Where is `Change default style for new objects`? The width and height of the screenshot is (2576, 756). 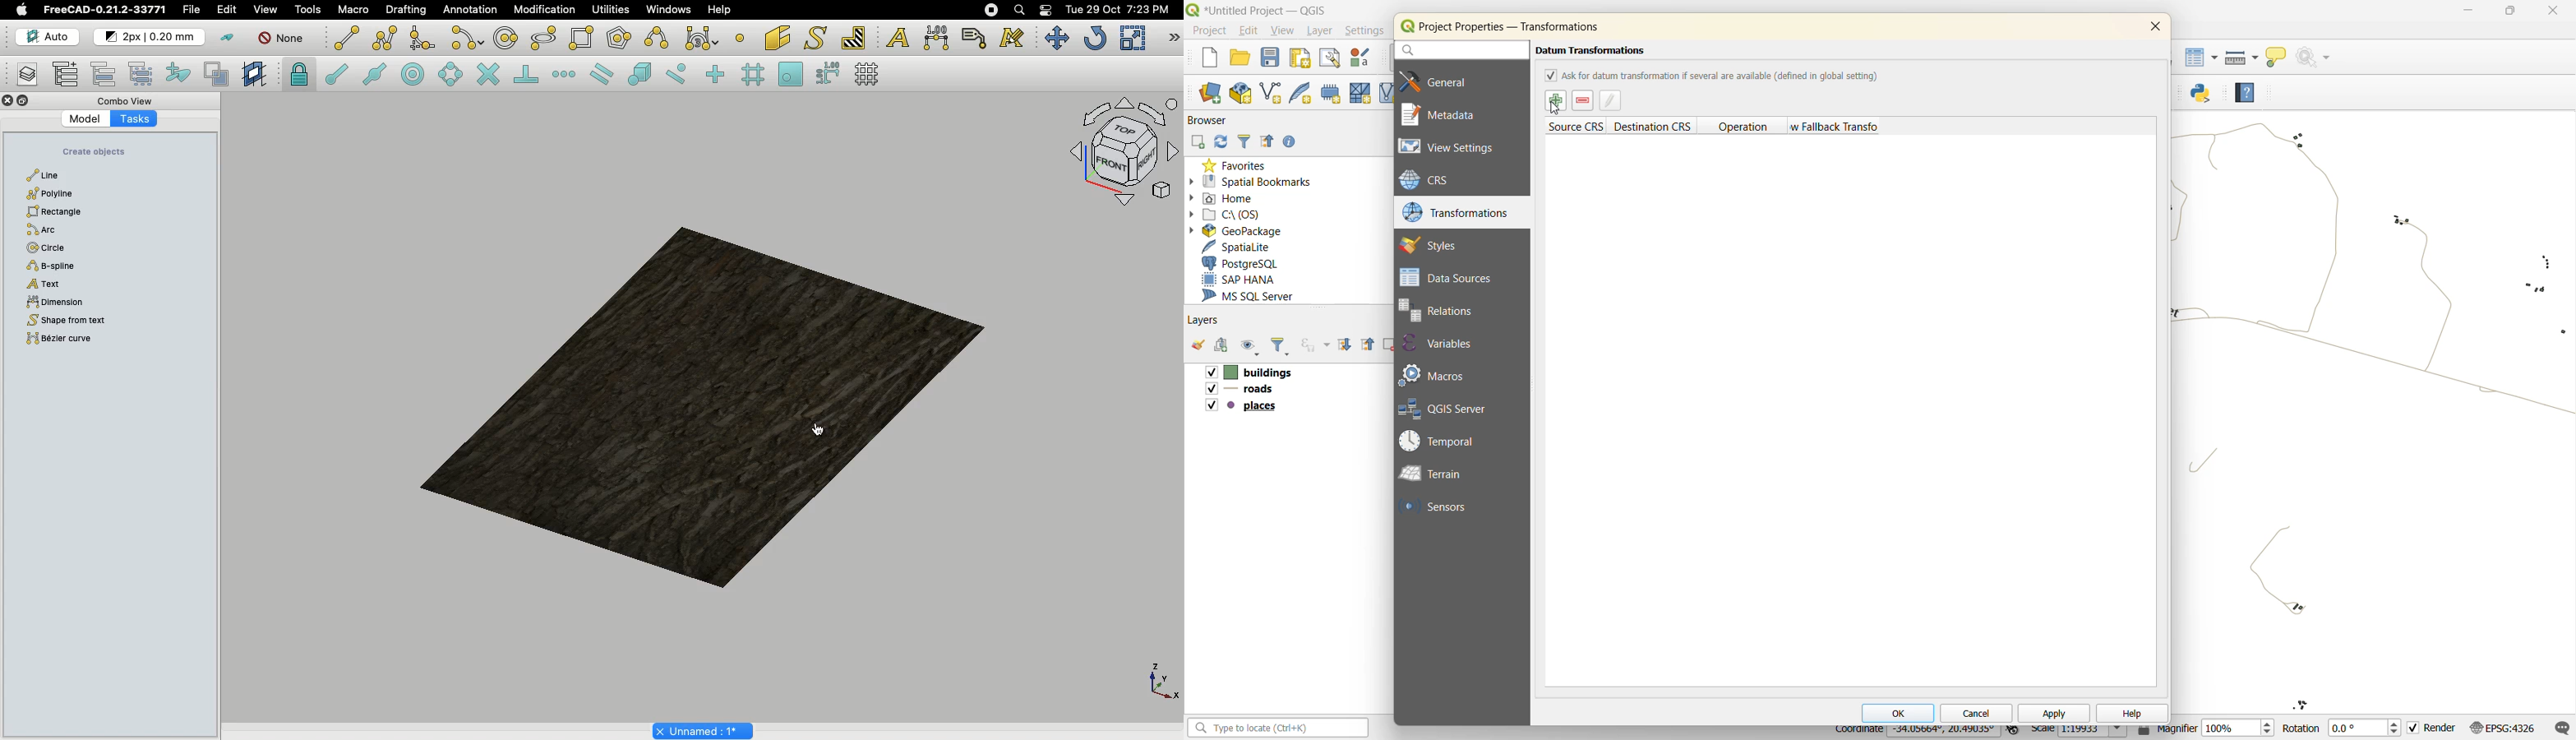
Change default style for new objects is located at coordinates (150, 37).